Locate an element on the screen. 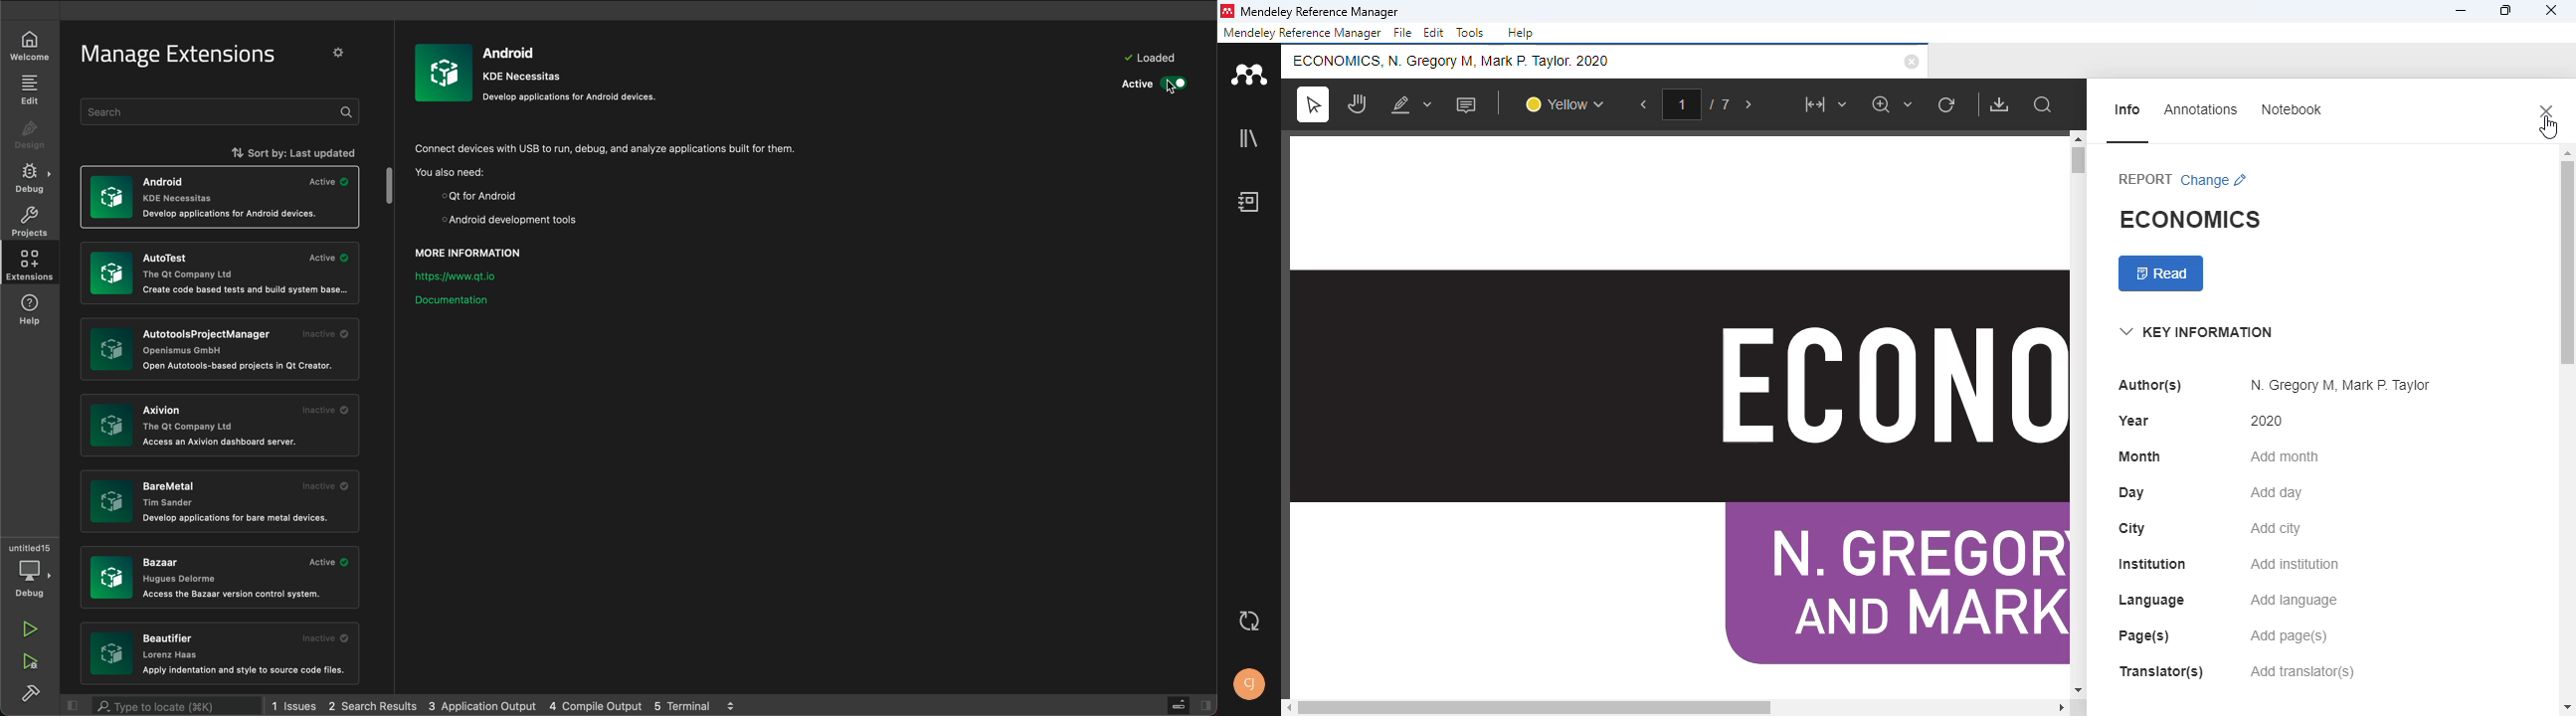  sticky note is located at coordinates (1467, 104).